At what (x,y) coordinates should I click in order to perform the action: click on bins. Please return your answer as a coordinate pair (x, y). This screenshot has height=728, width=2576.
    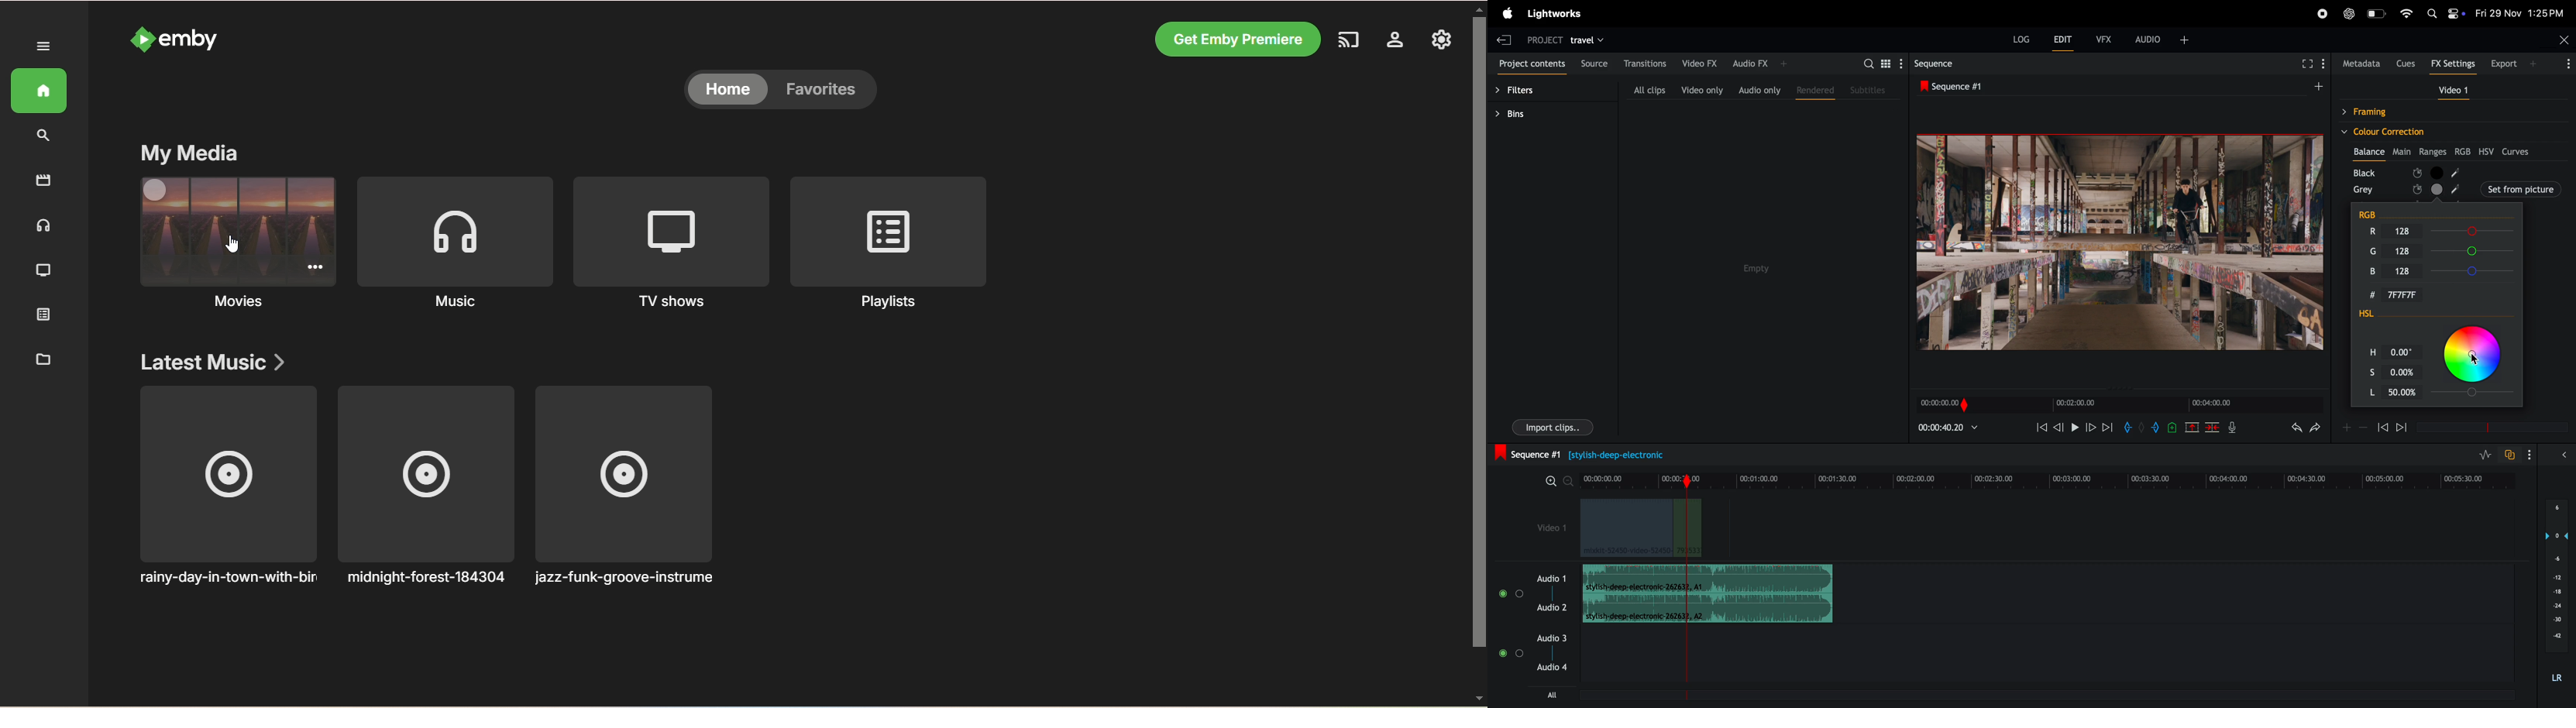
    Looking at the image, I should click on (1521, 114).